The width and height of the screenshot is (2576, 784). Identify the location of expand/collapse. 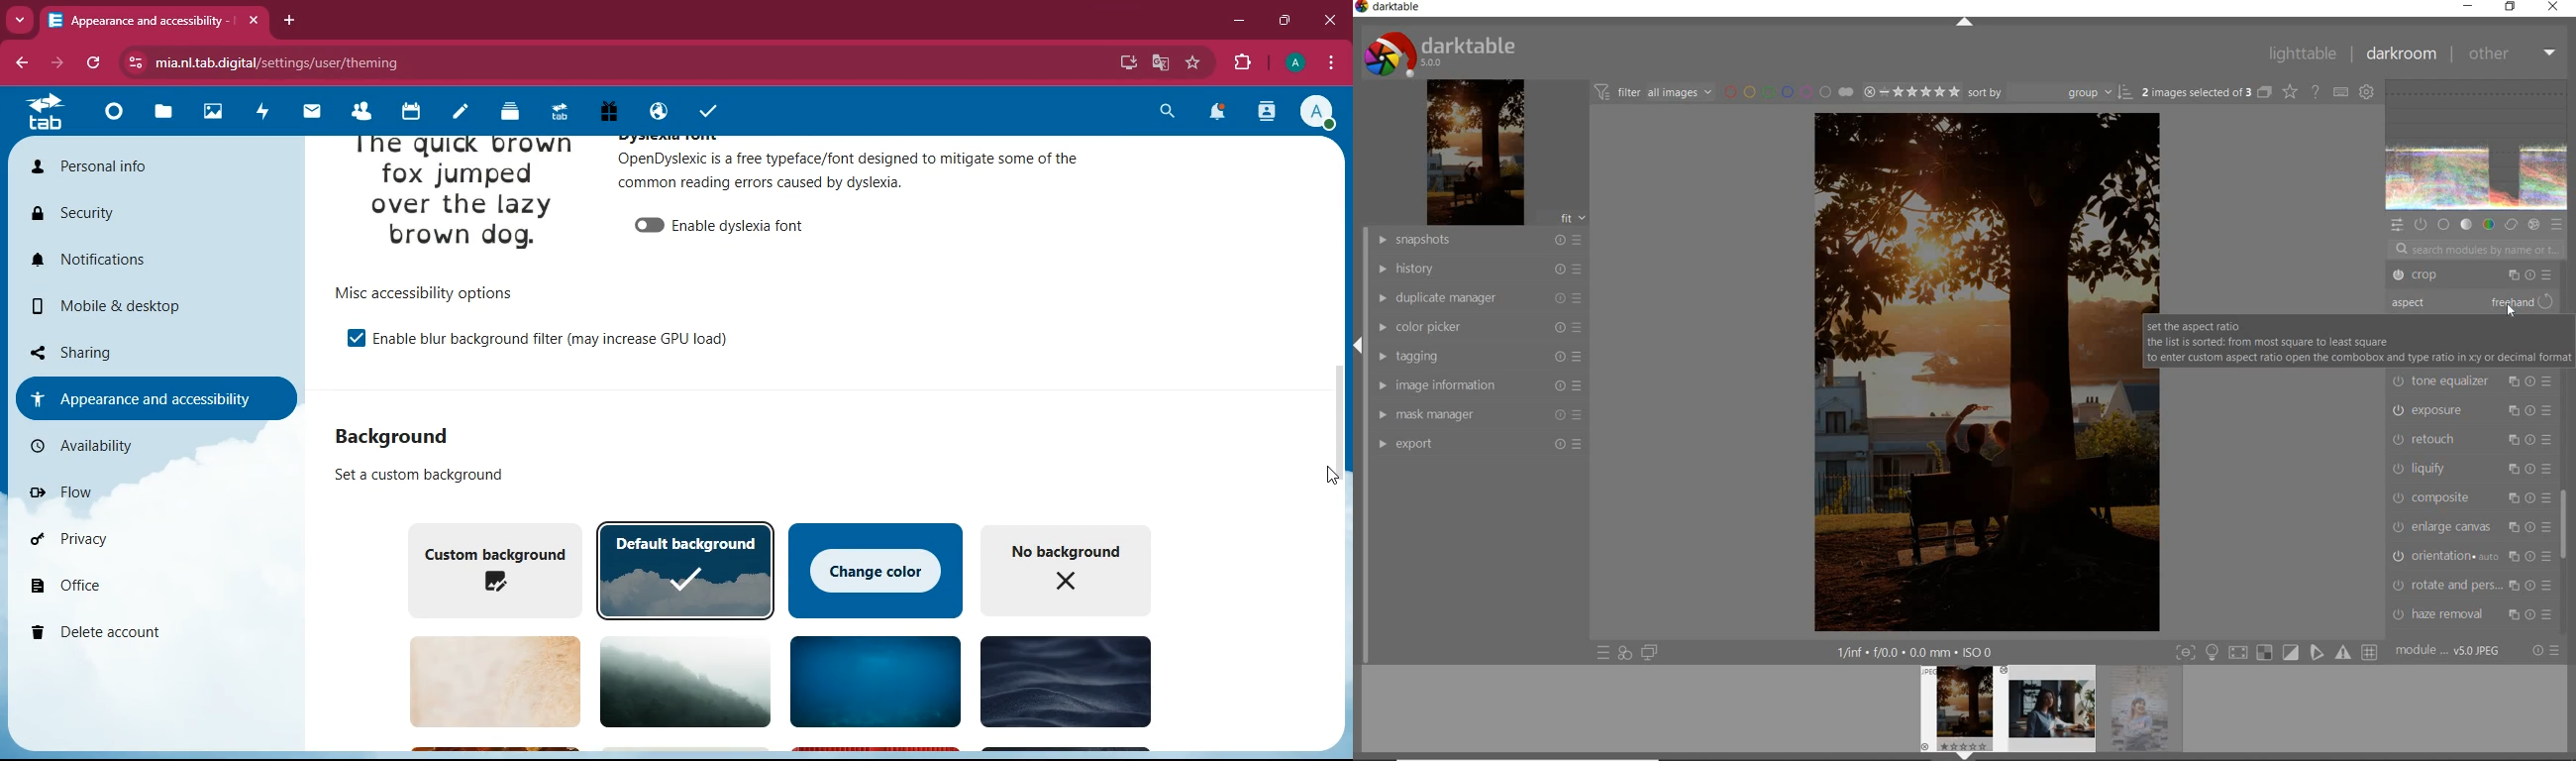
(1964, 25).